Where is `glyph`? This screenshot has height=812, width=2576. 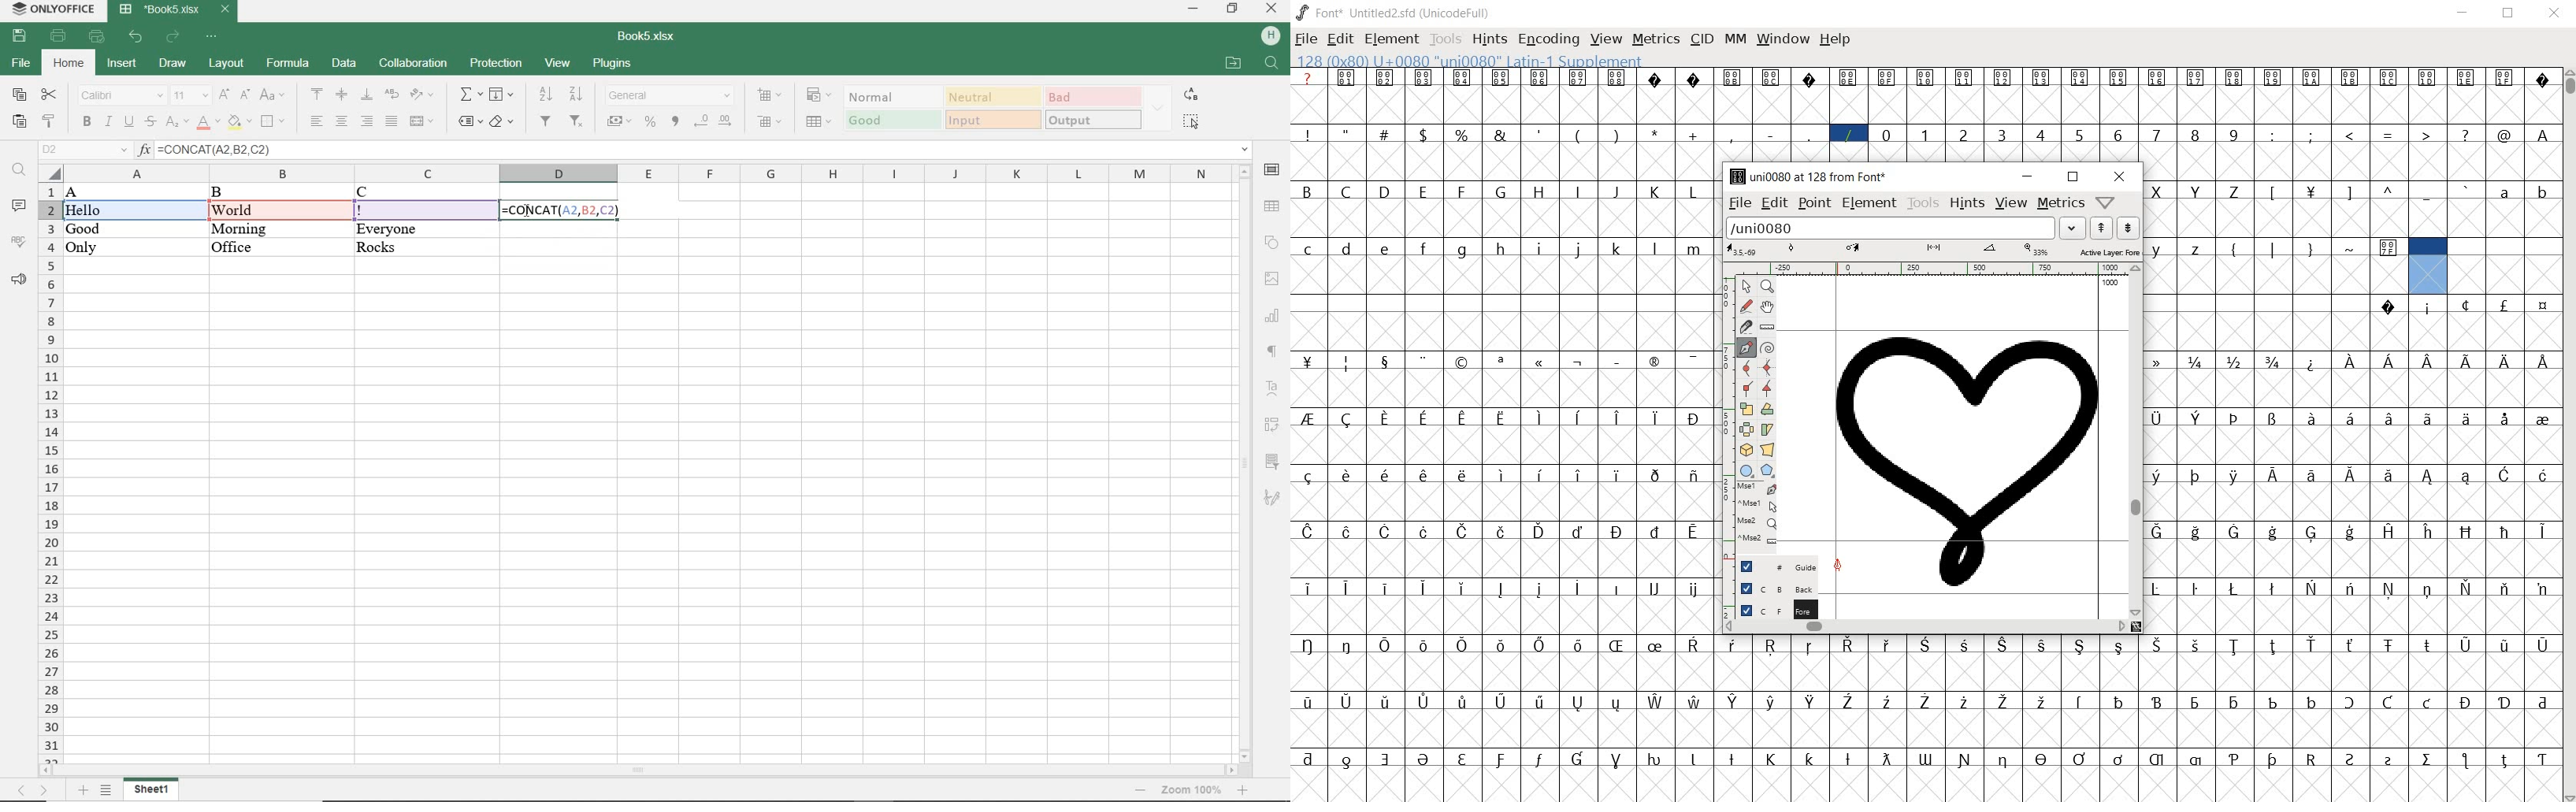 glyph is located at coordinates (2119, 648).